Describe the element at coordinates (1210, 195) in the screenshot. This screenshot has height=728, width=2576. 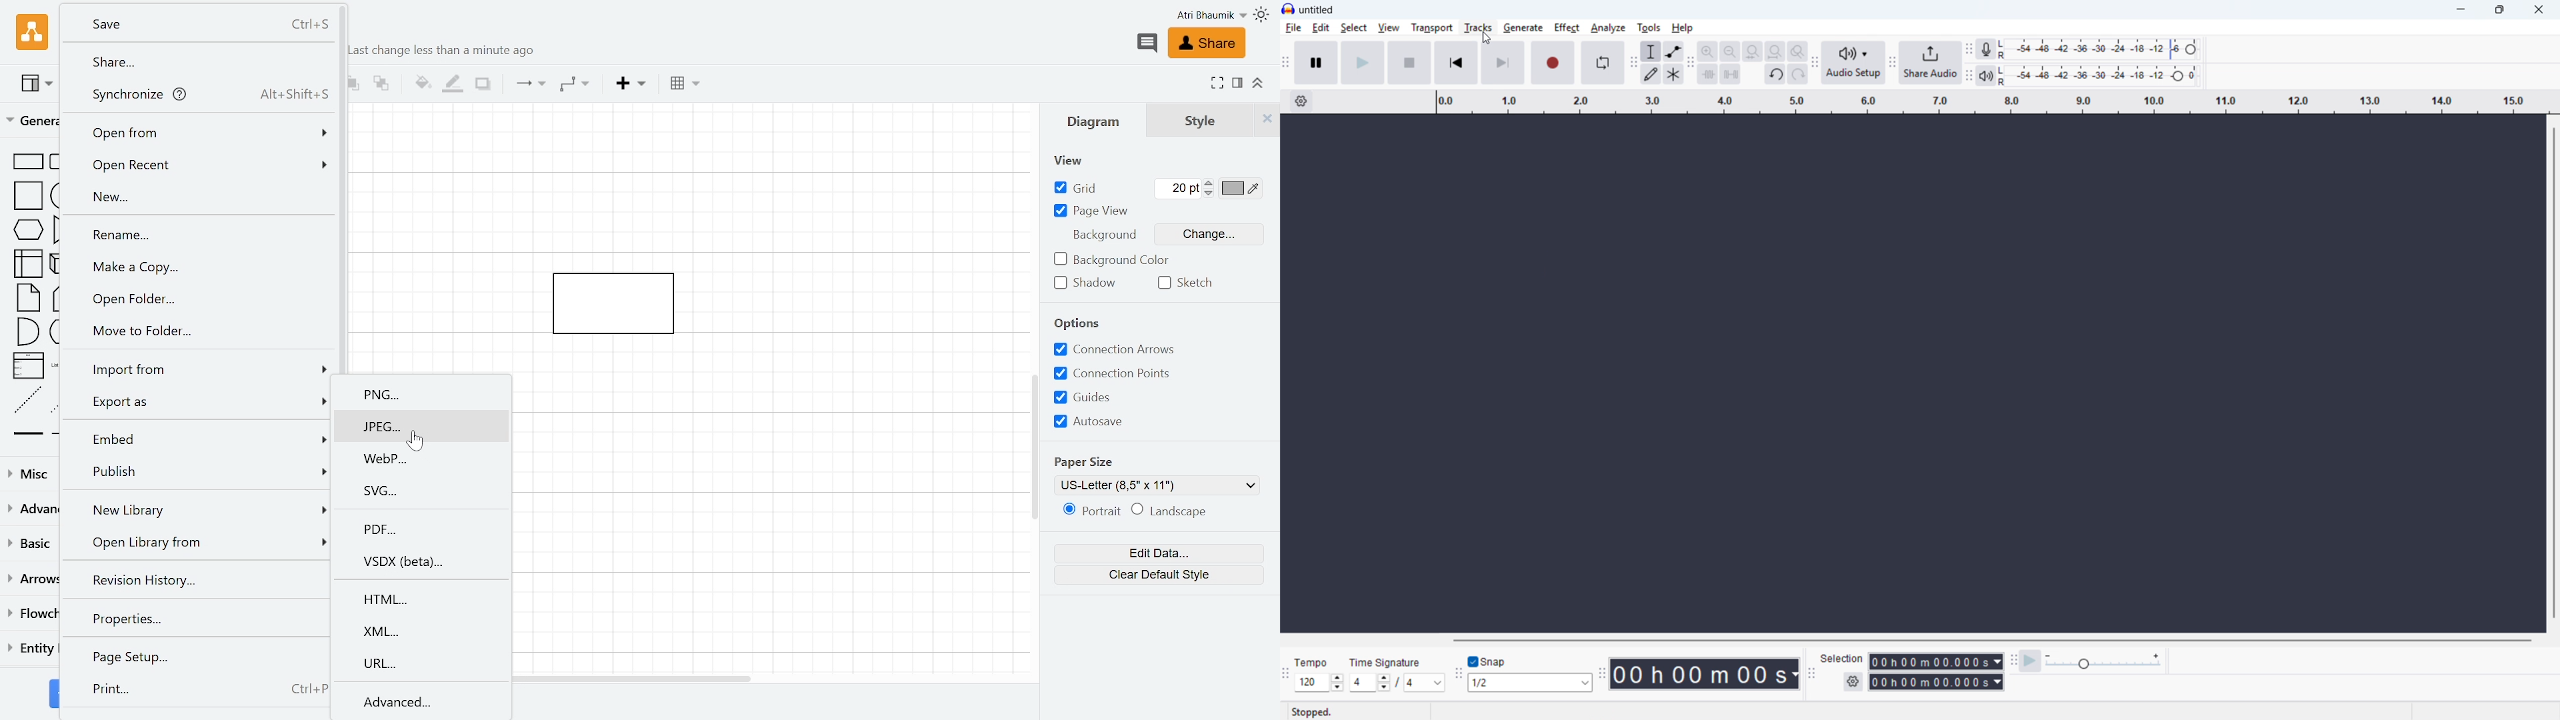
I see `Decrease grid pts` at that location.